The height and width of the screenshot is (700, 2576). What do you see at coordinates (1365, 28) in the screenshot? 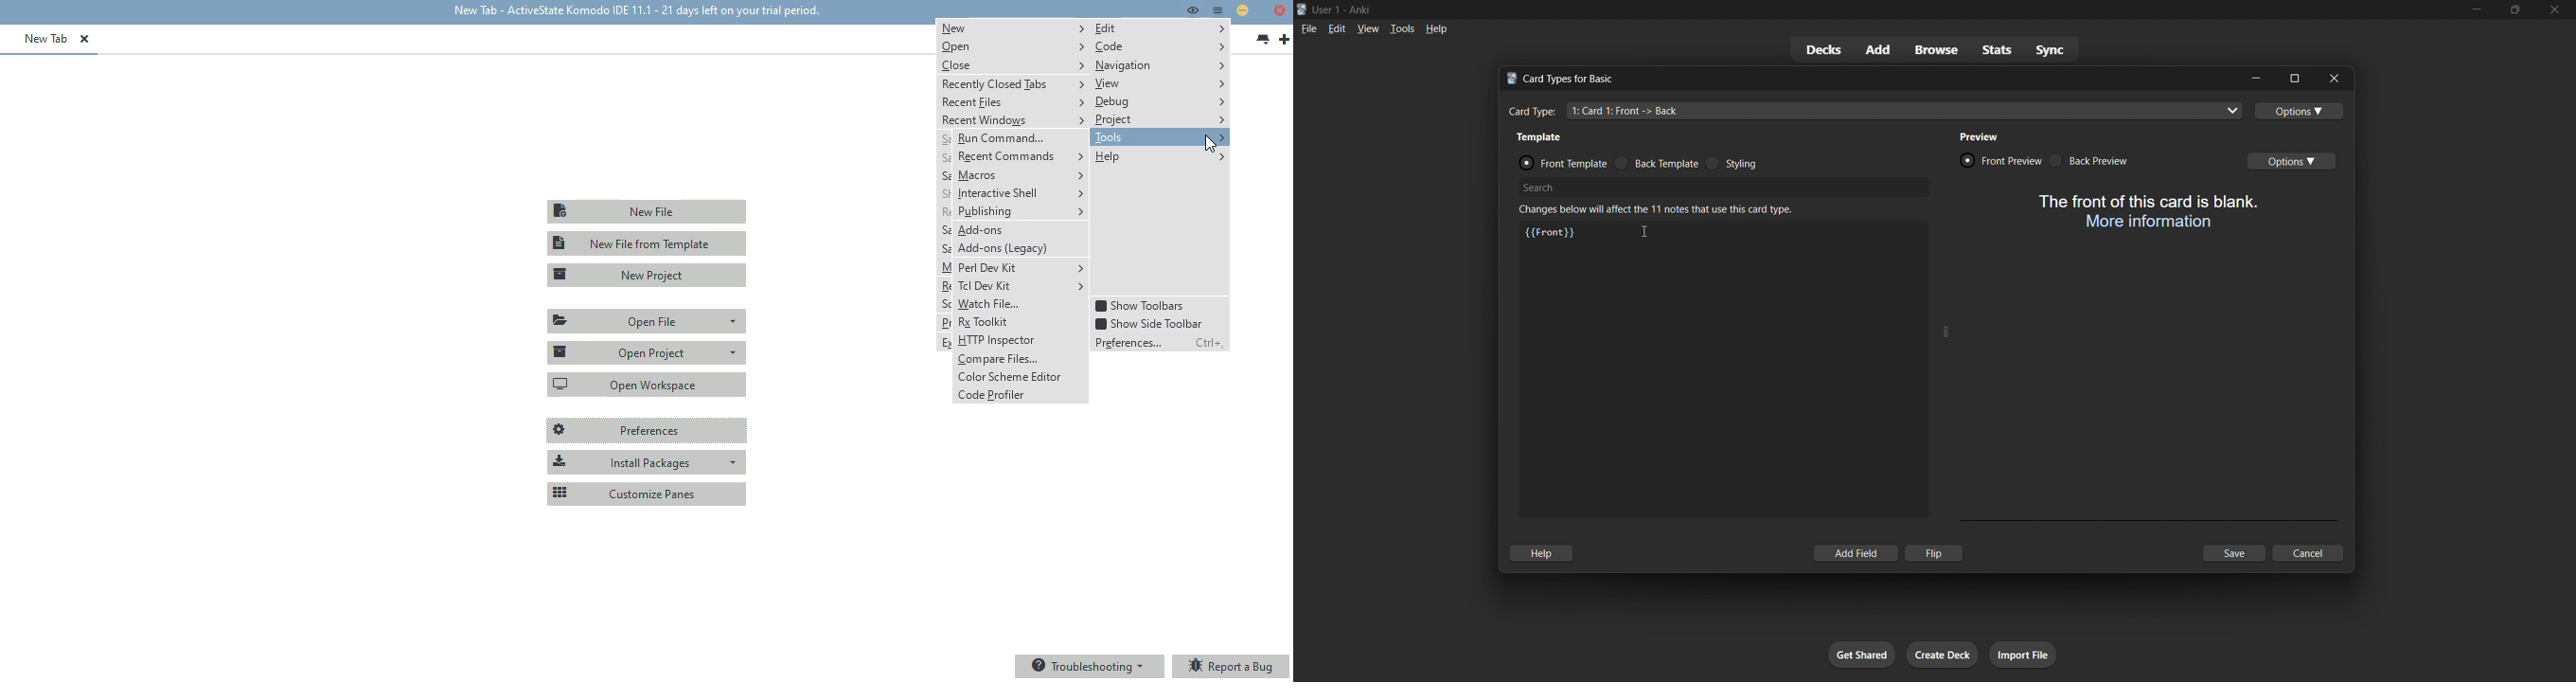
I see `view` at bounding box center [1365, 28].